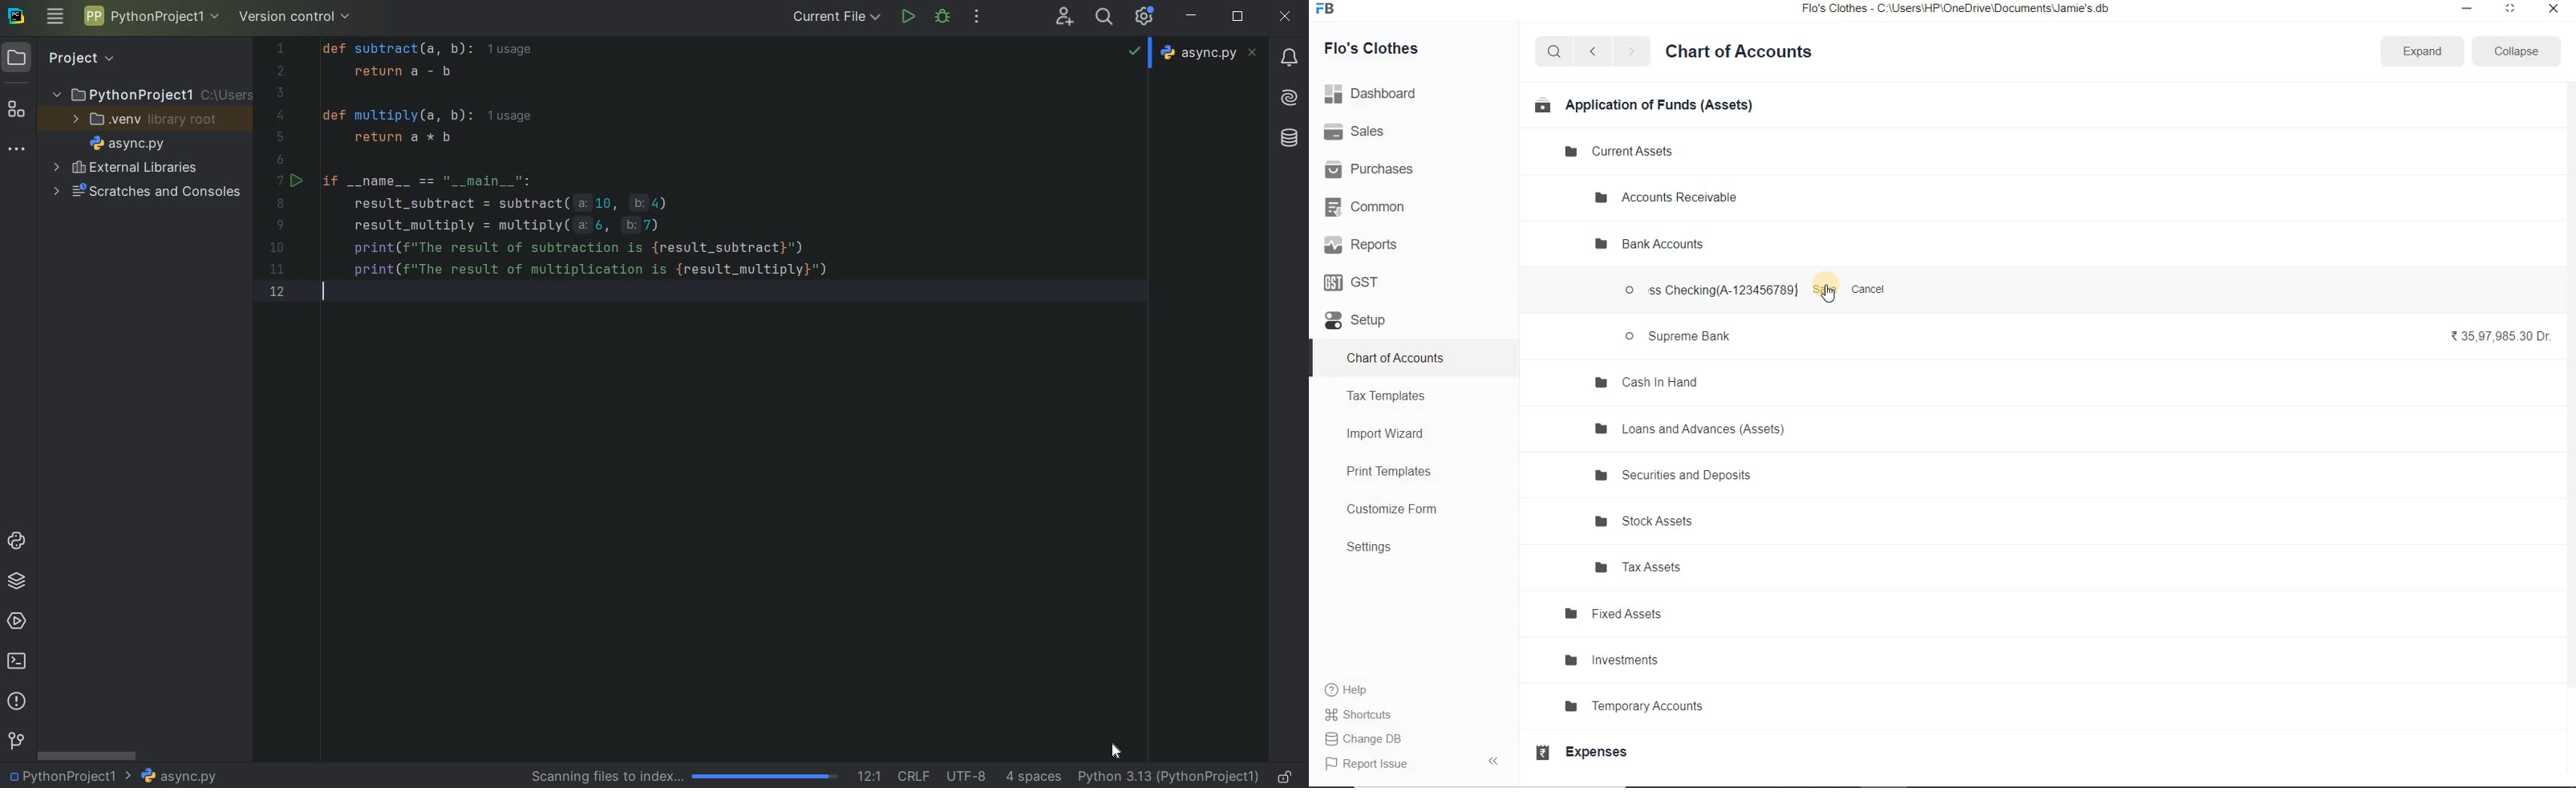 This screenshot has height=812, width=2576. I want to click on Supreme Bank, so click(1680, 337).